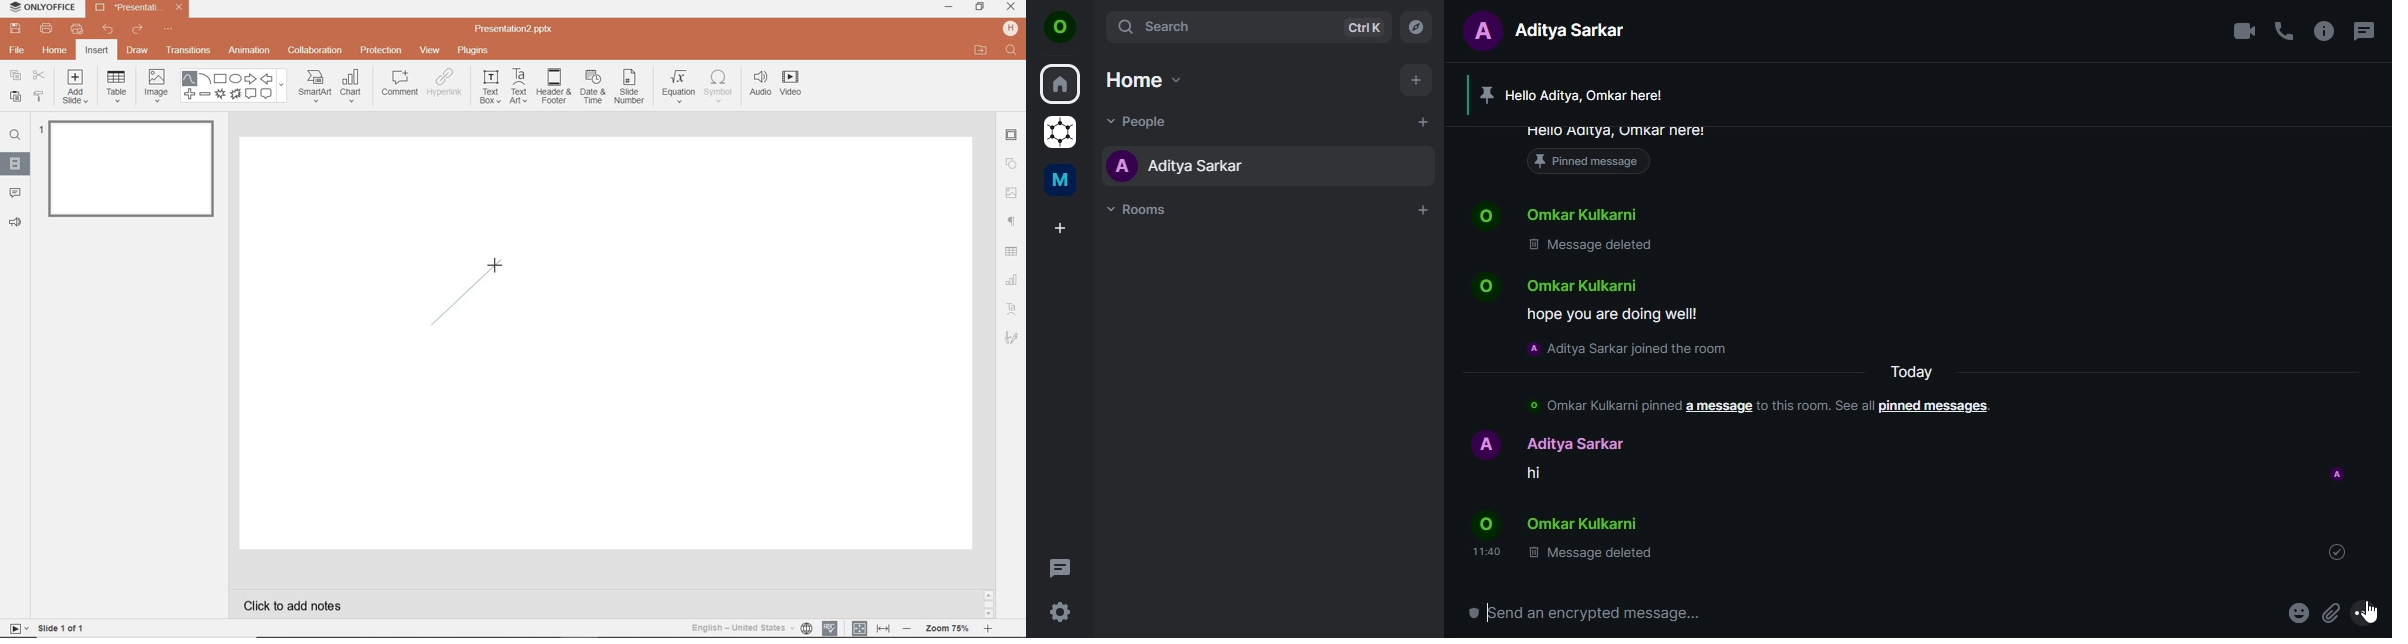  Describe the element at coordinates (489, 89) in the screenshot. I see `TEXT BOX` at that location.